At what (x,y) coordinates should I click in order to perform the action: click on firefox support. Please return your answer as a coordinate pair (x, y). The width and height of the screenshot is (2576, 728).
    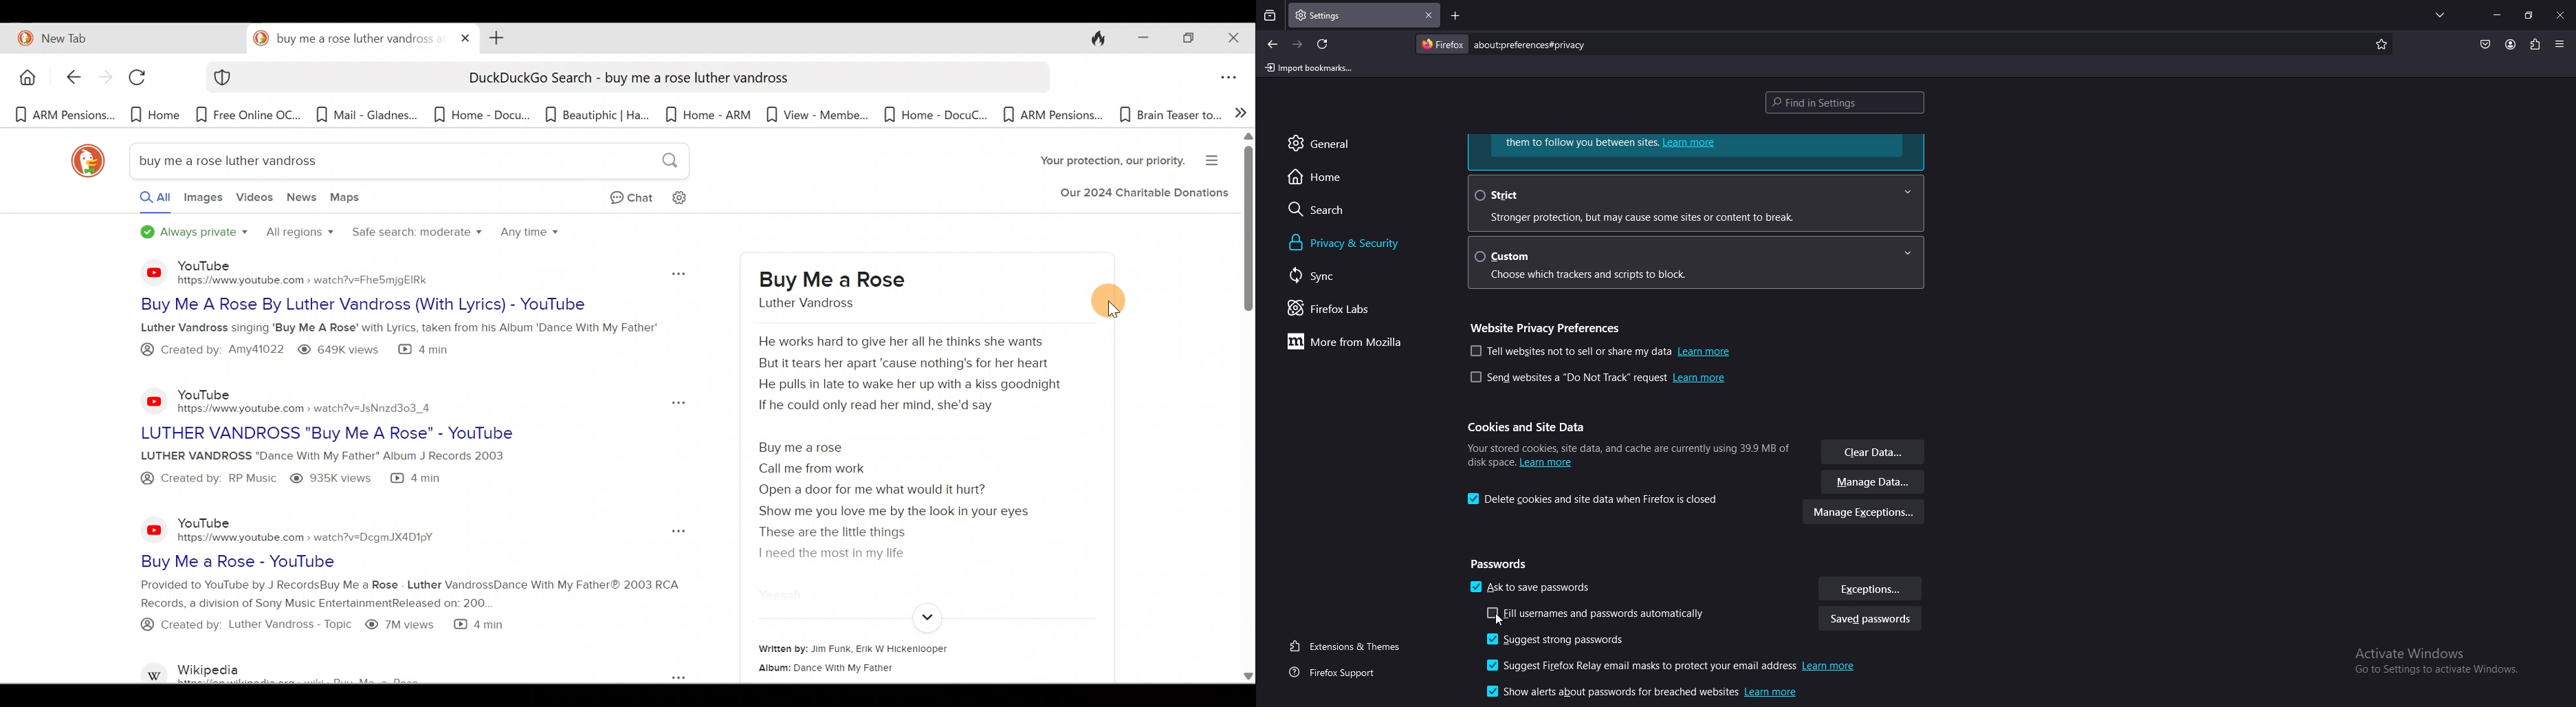
    Looking at the image, I should click on (1337, 673).